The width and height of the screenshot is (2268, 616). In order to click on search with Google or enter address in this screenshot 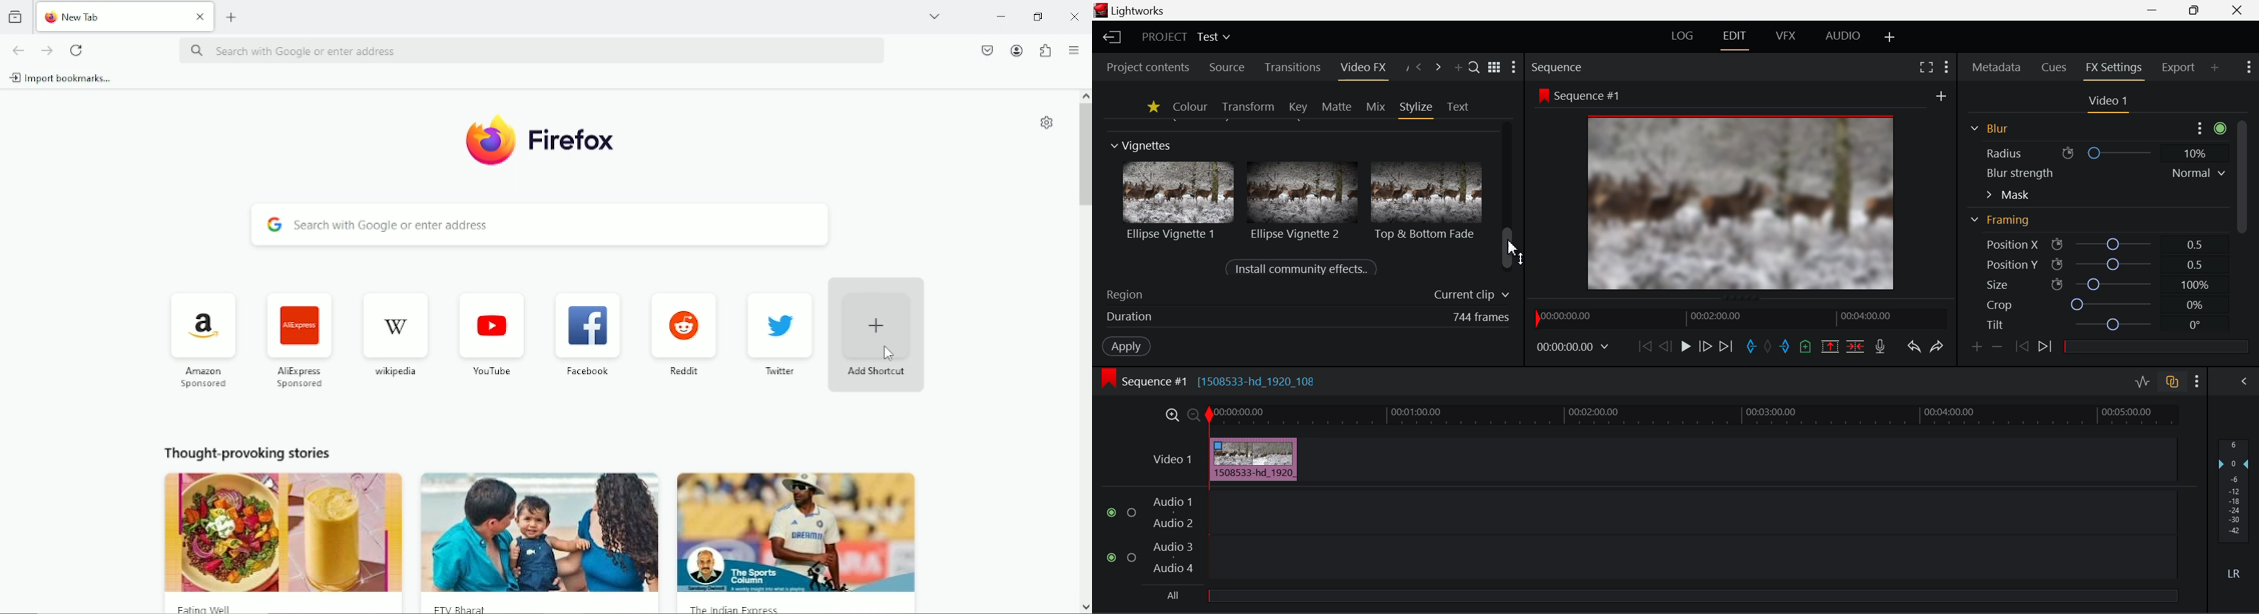, I will do `click(530, 52)`.